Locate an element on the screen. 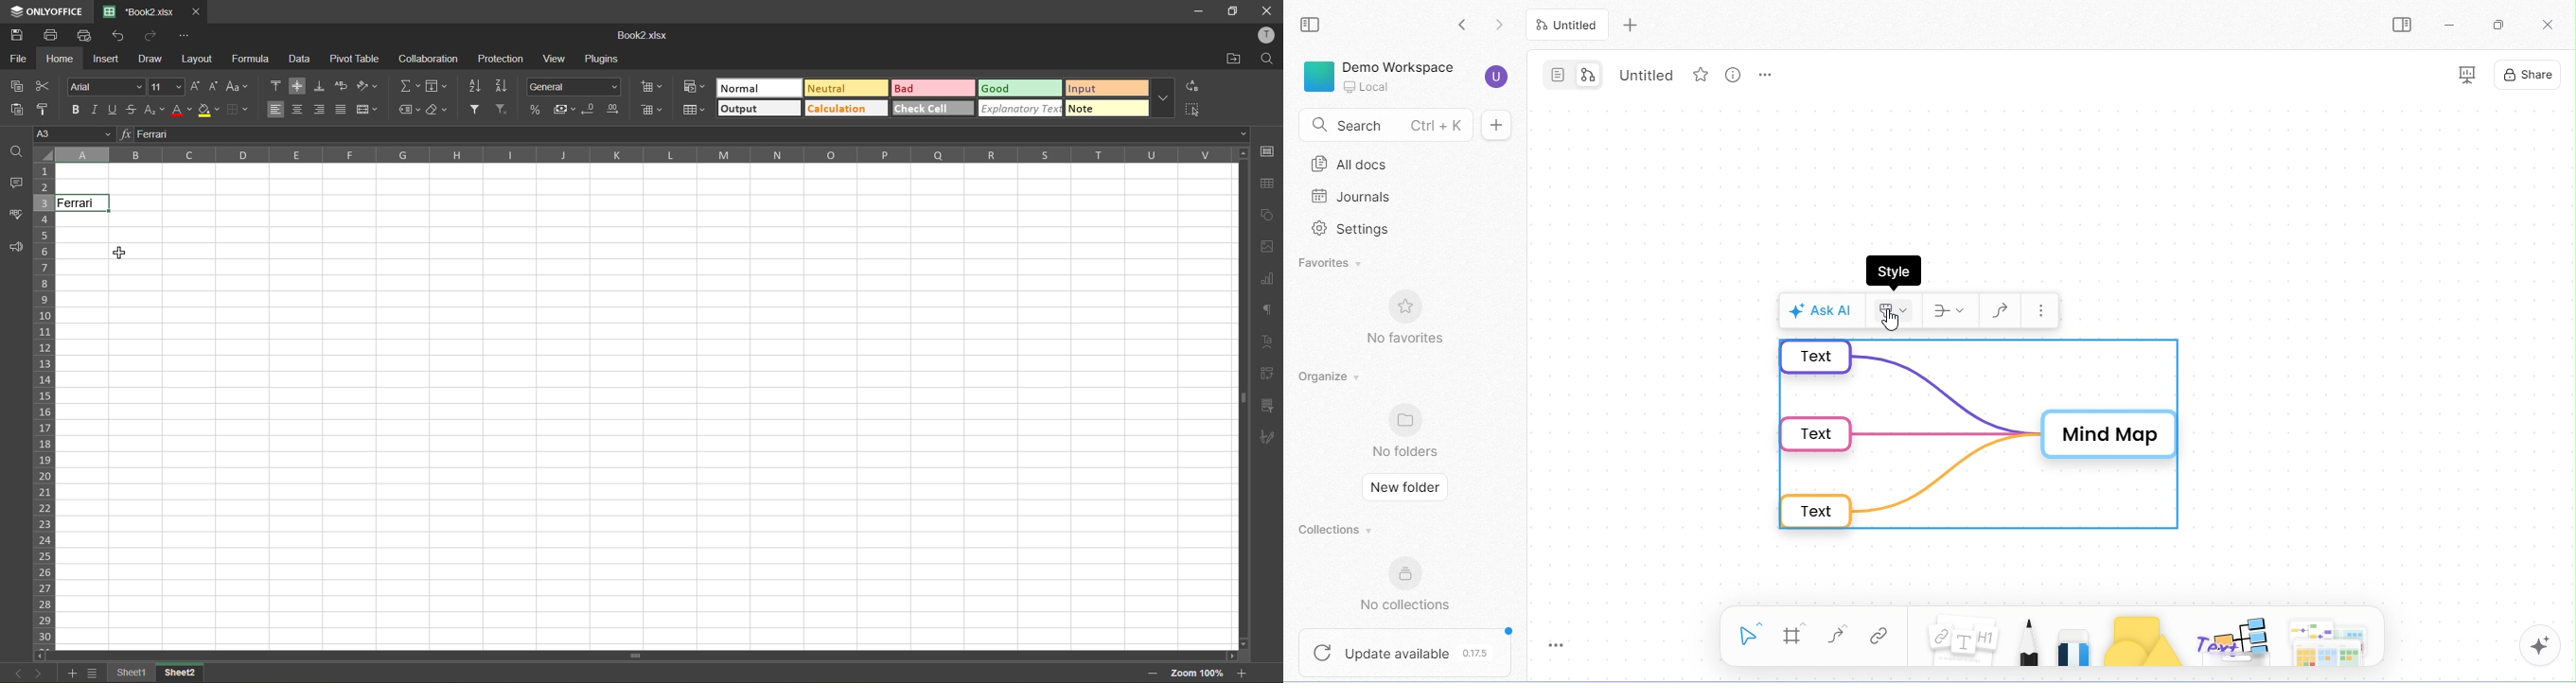 This screenshot has height=700, width=2576. more is located at coordinates (2042, 311).